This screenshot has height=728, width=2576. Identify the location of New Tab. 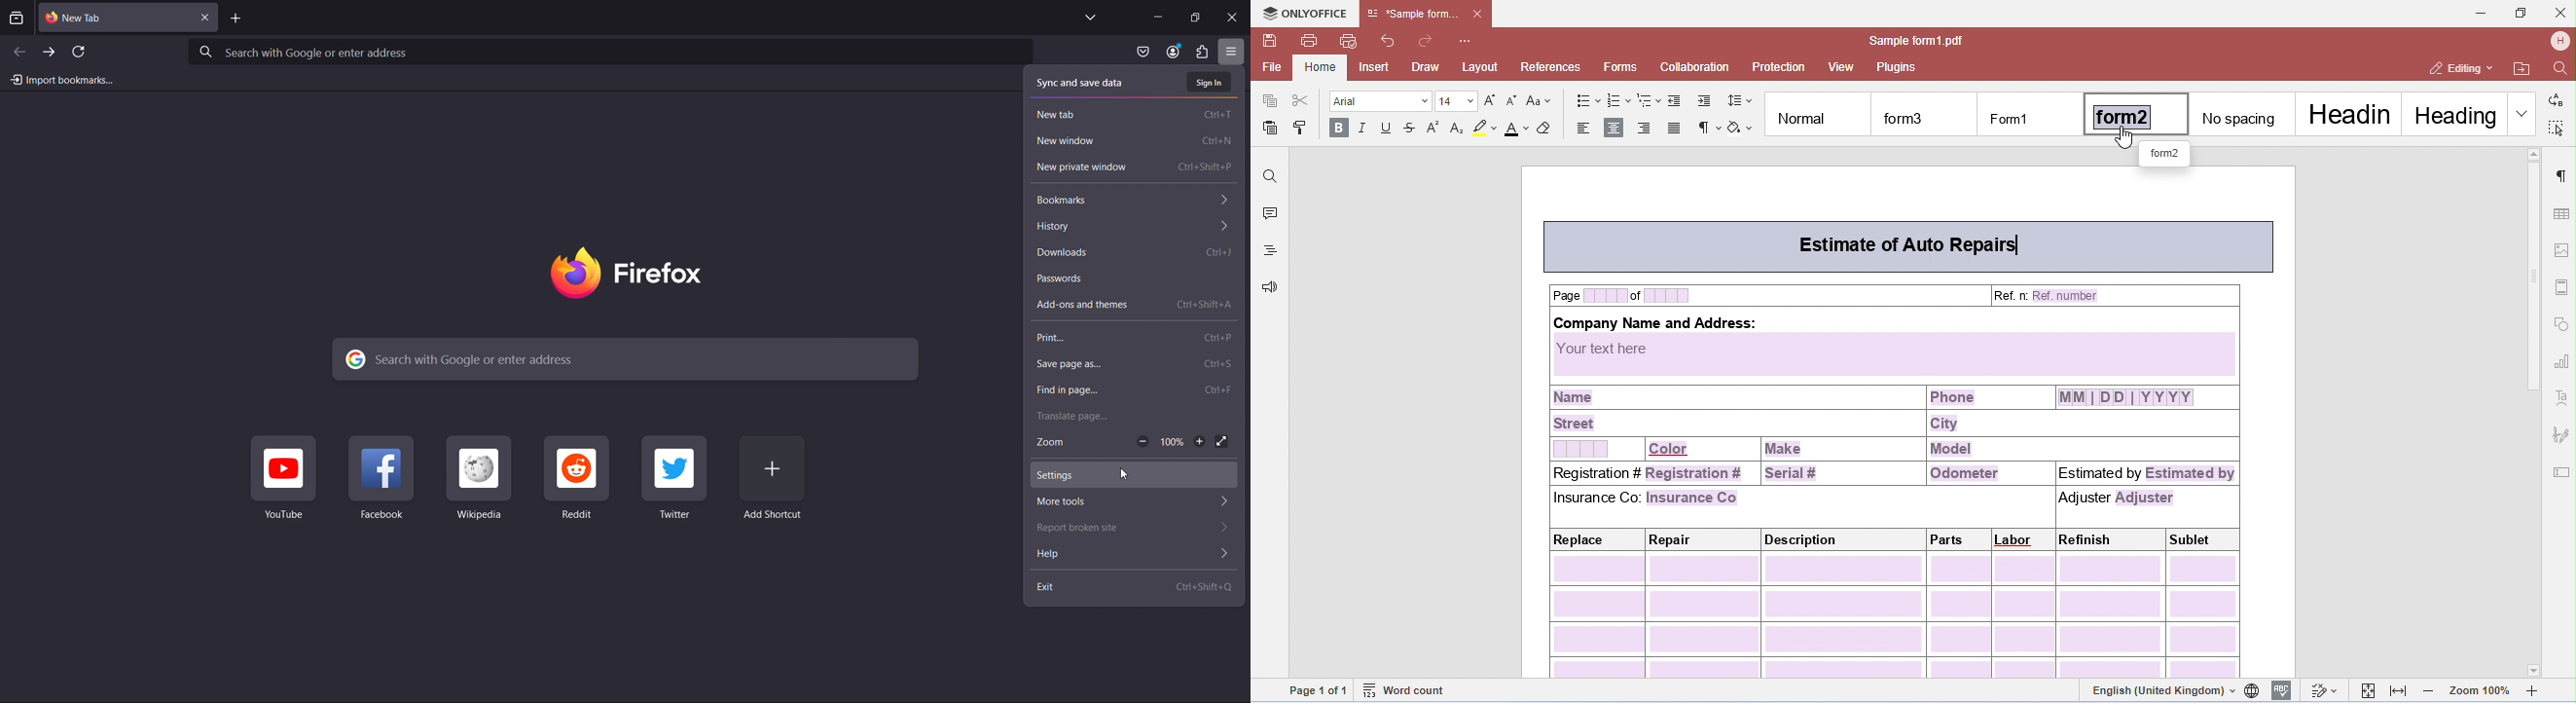
(1137, 113).